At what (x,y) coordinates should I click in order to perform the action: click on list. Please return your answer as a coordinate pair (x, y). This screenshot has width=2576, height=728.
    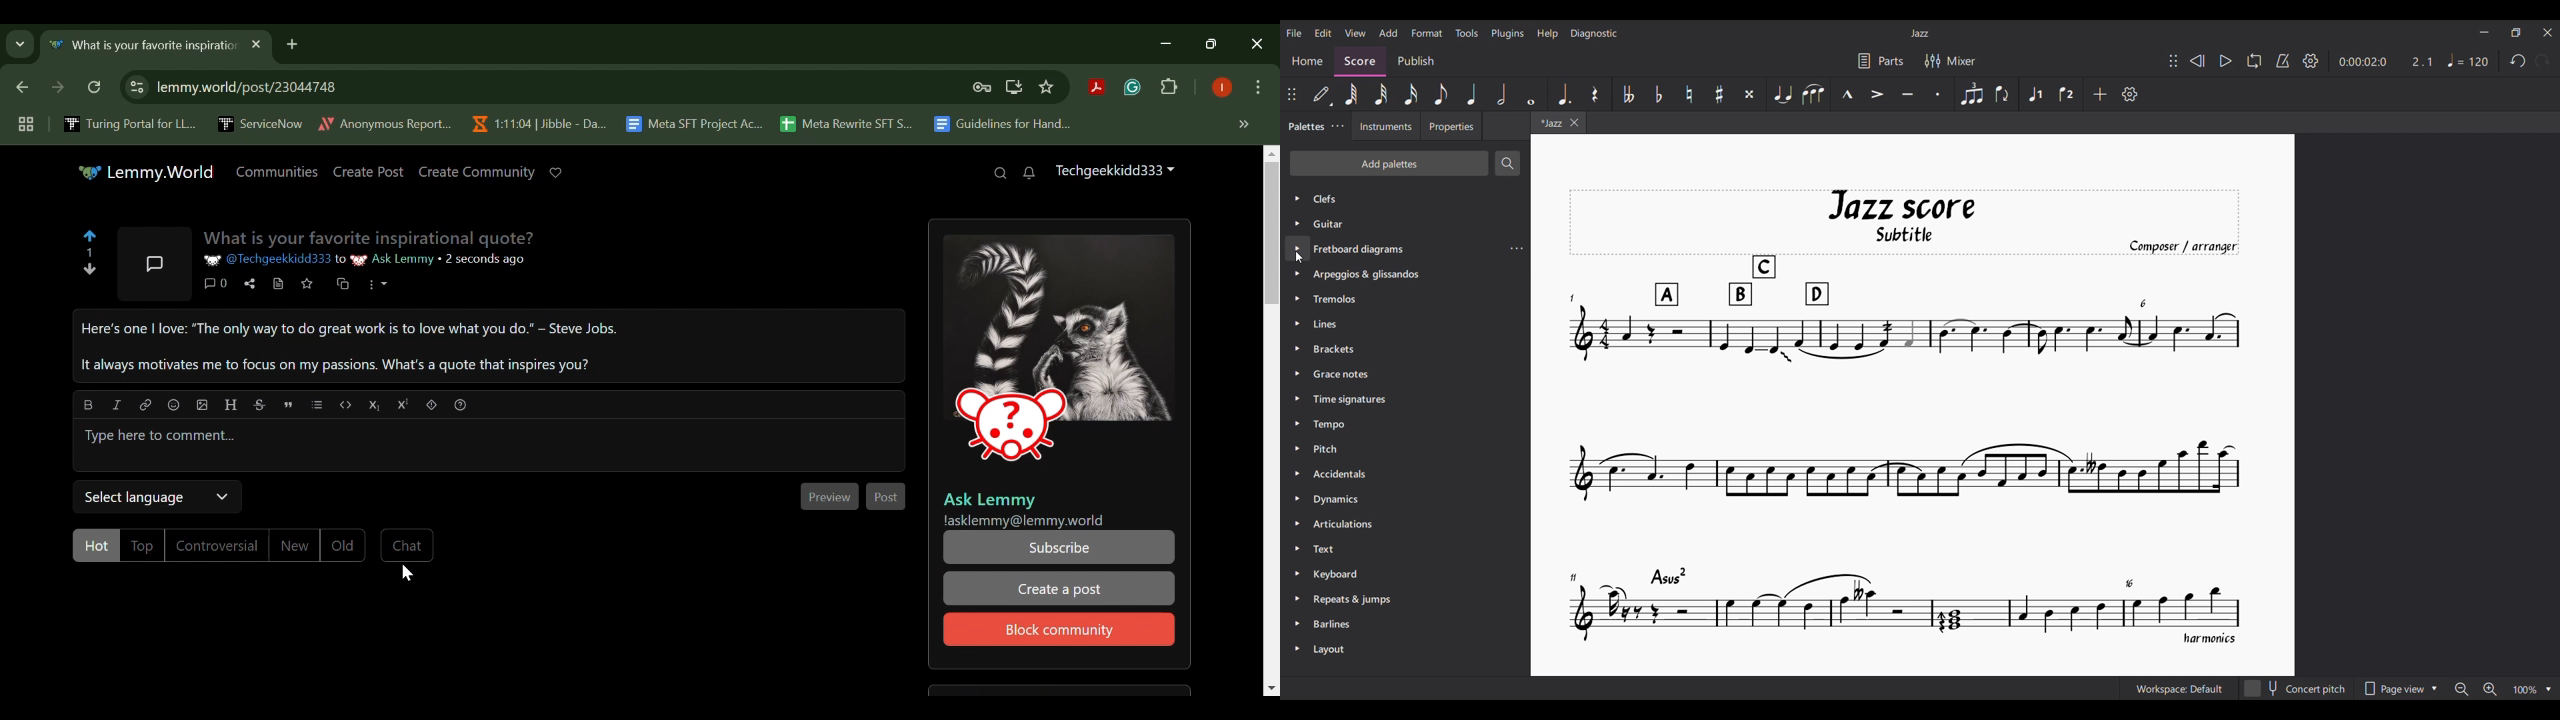
    Looking at the image, I should click on (316, 405).